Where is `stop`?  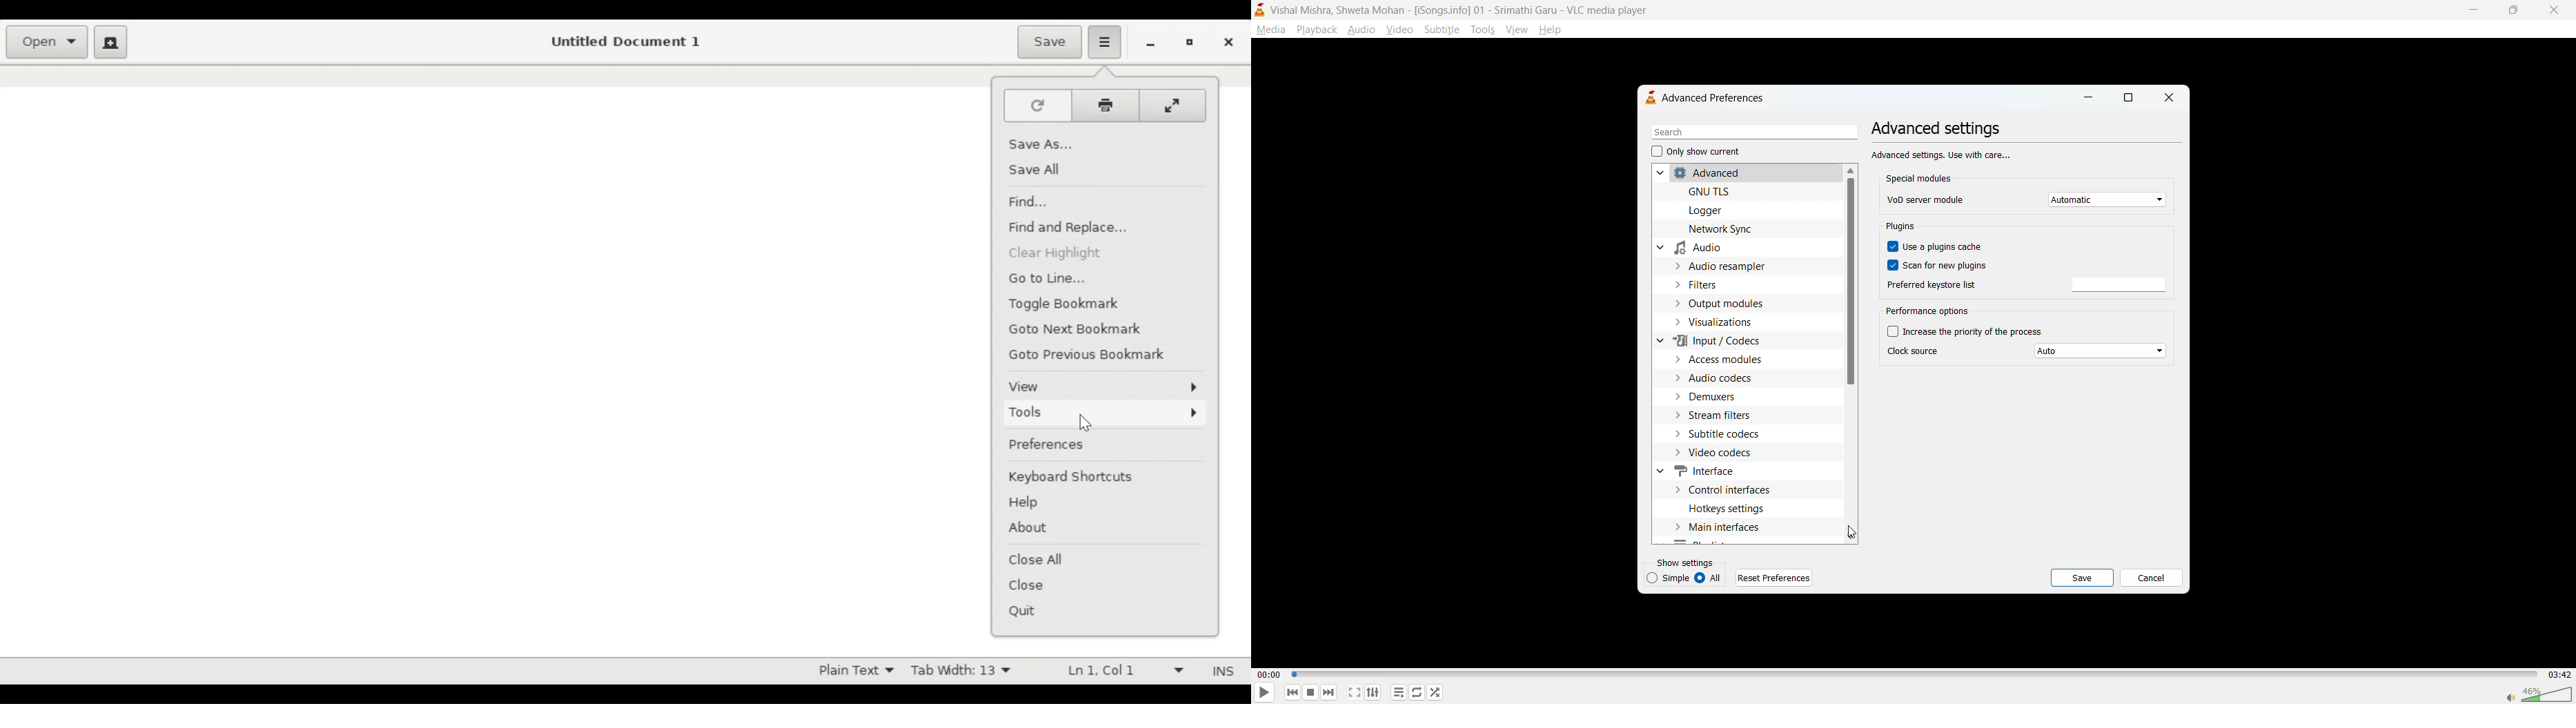
stop is located at coordinates (1308, 692).